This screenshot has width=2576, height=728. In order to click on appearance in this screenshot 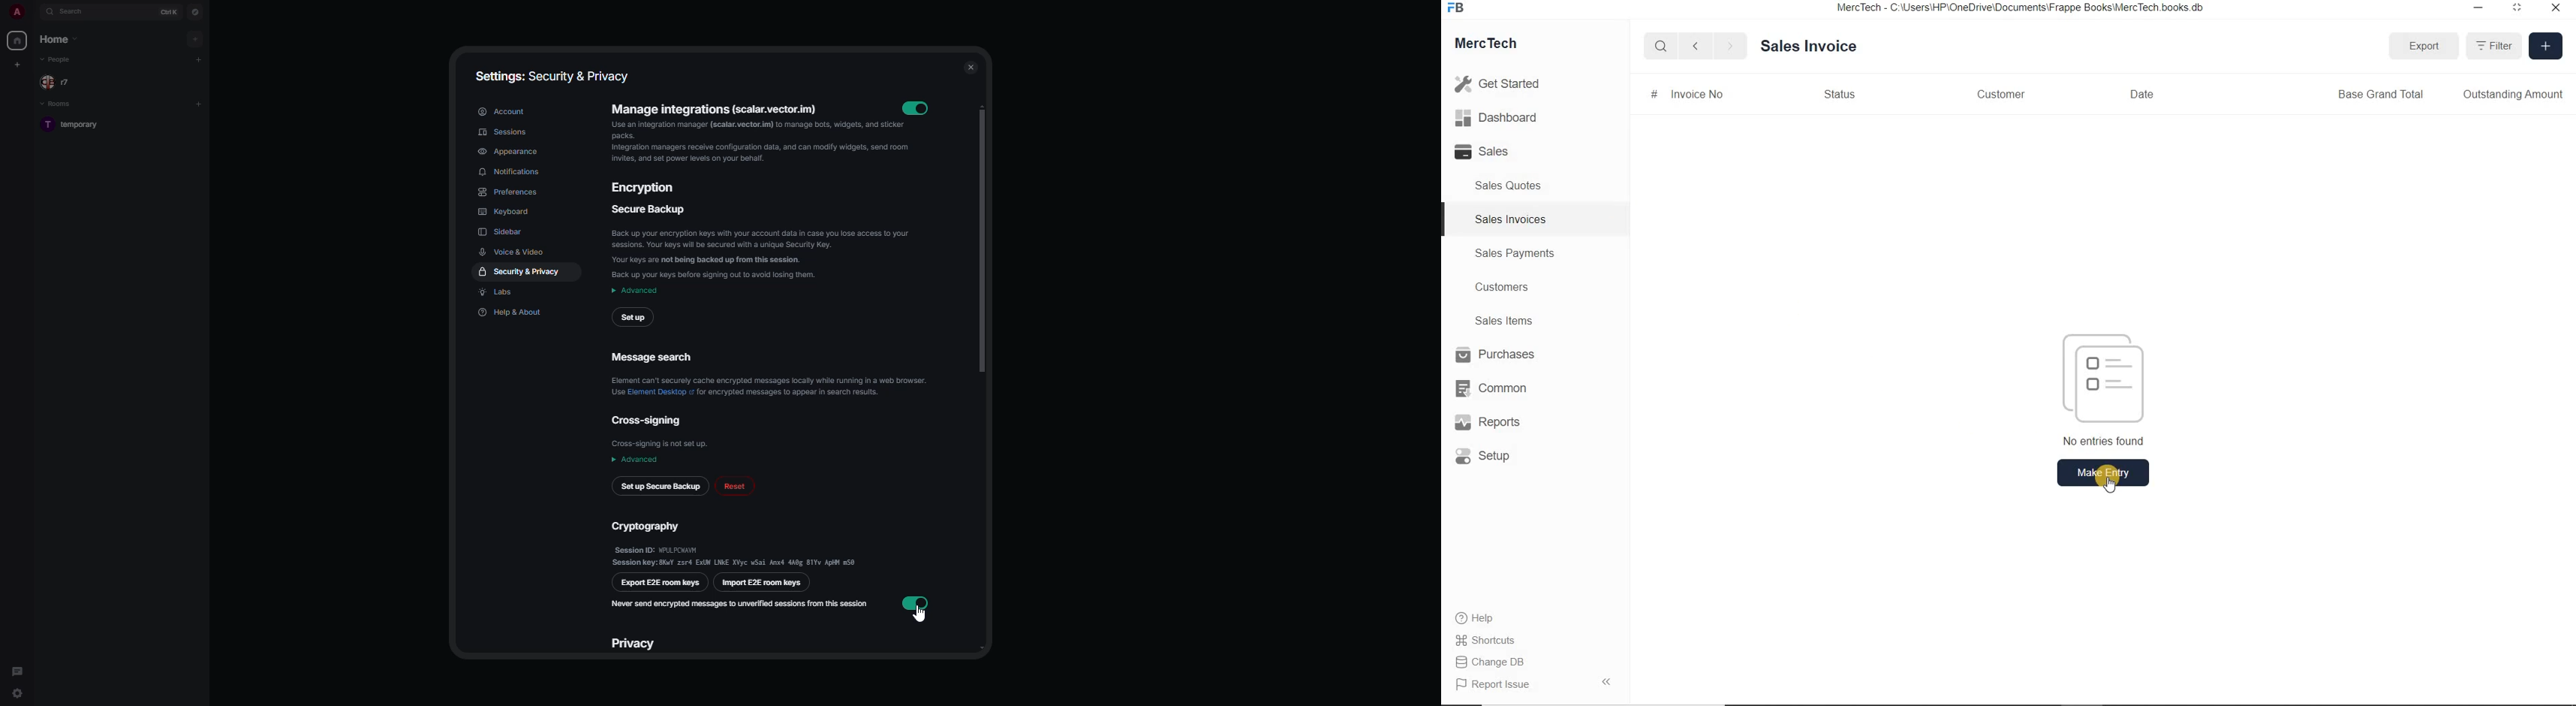, I will do `click(512, 151)`.